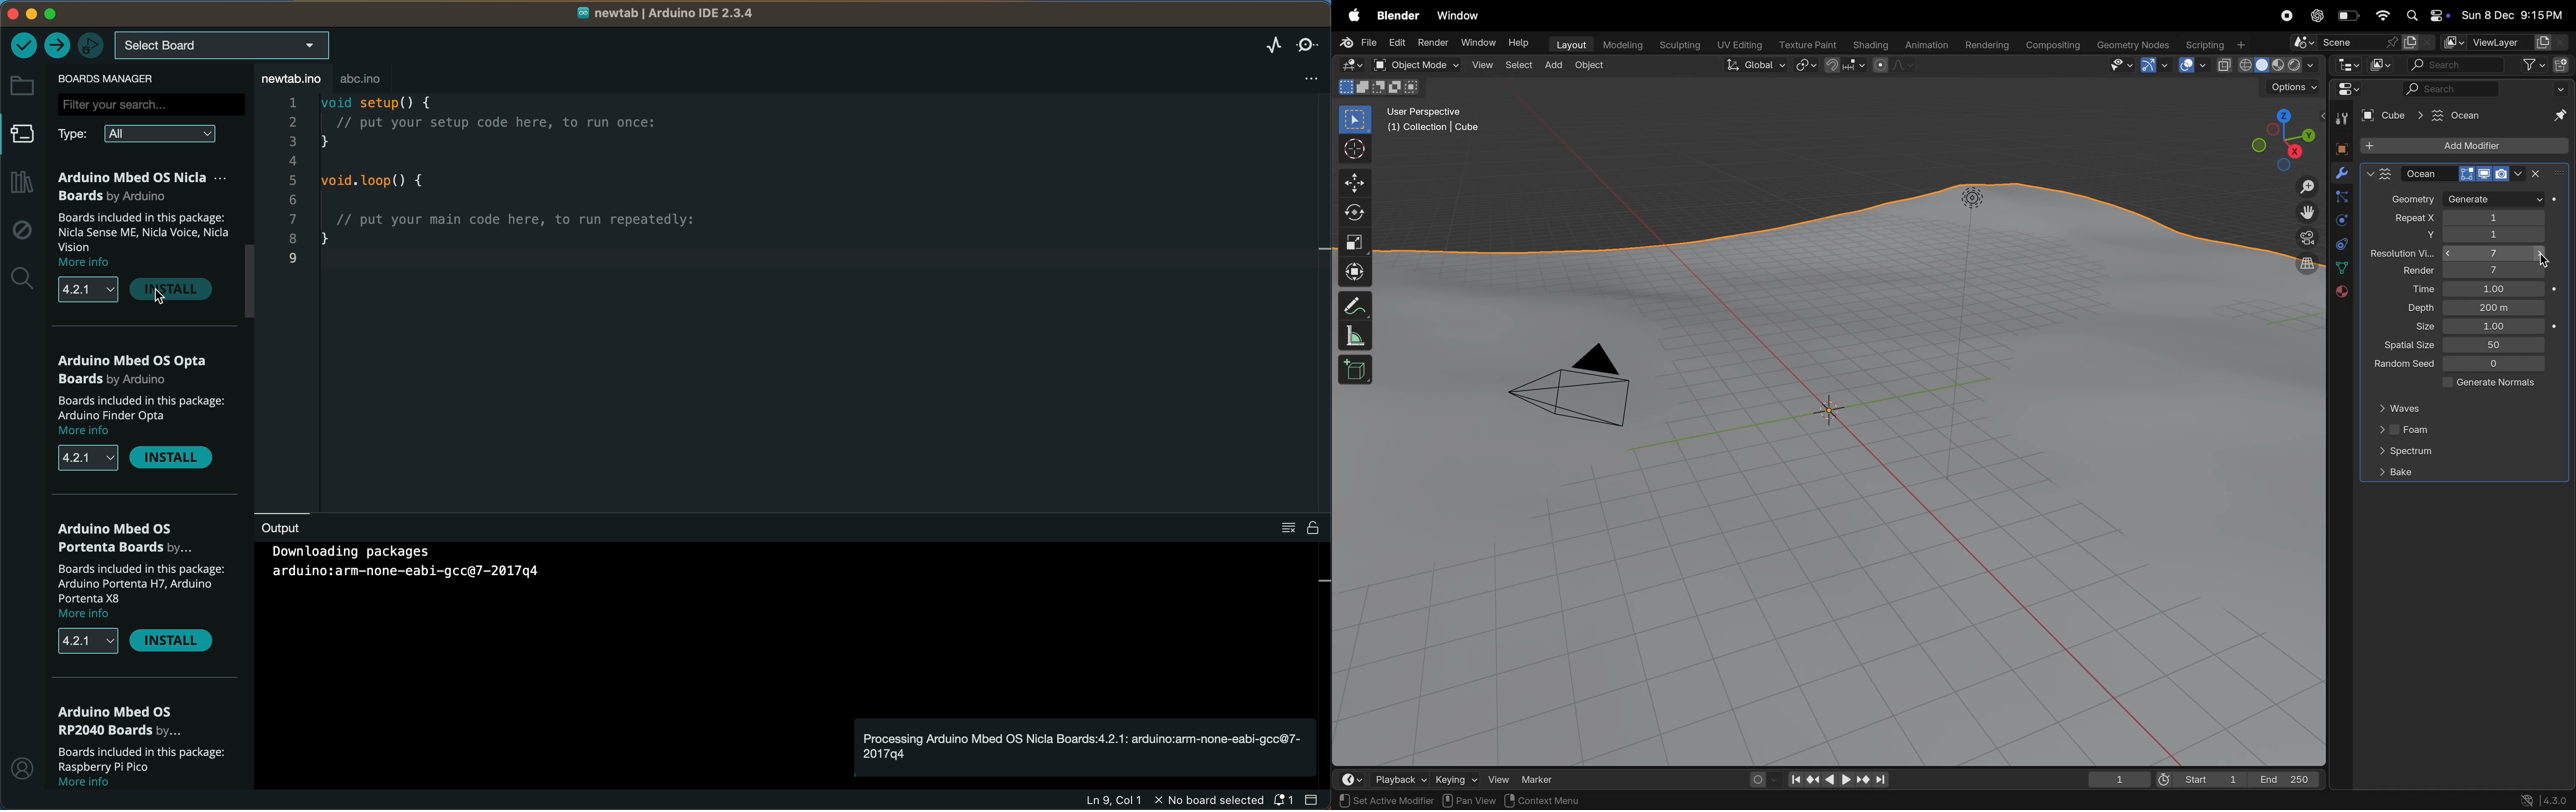 This screenshot has height=812, width=2576. I want to click on serial monitor, so click(1309, 45).